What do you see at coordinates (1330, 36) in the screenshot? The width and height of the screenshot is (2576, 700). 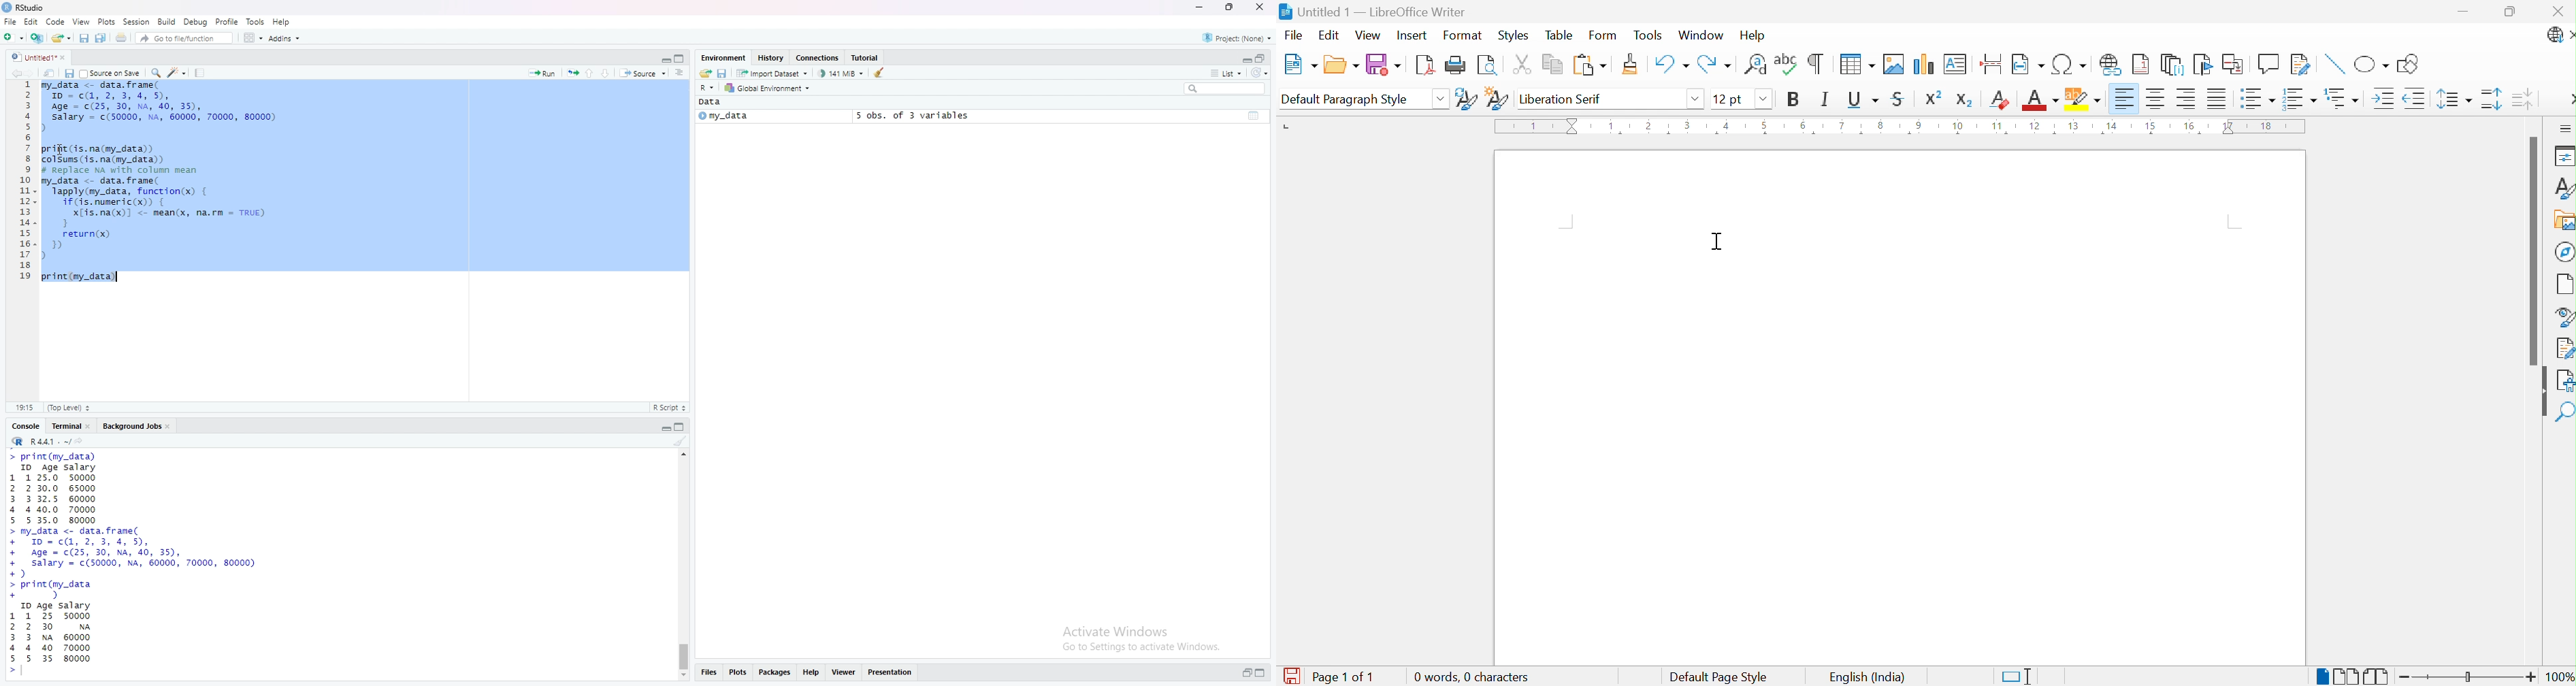 I see `Edit` at bounding box center [1330, 36].